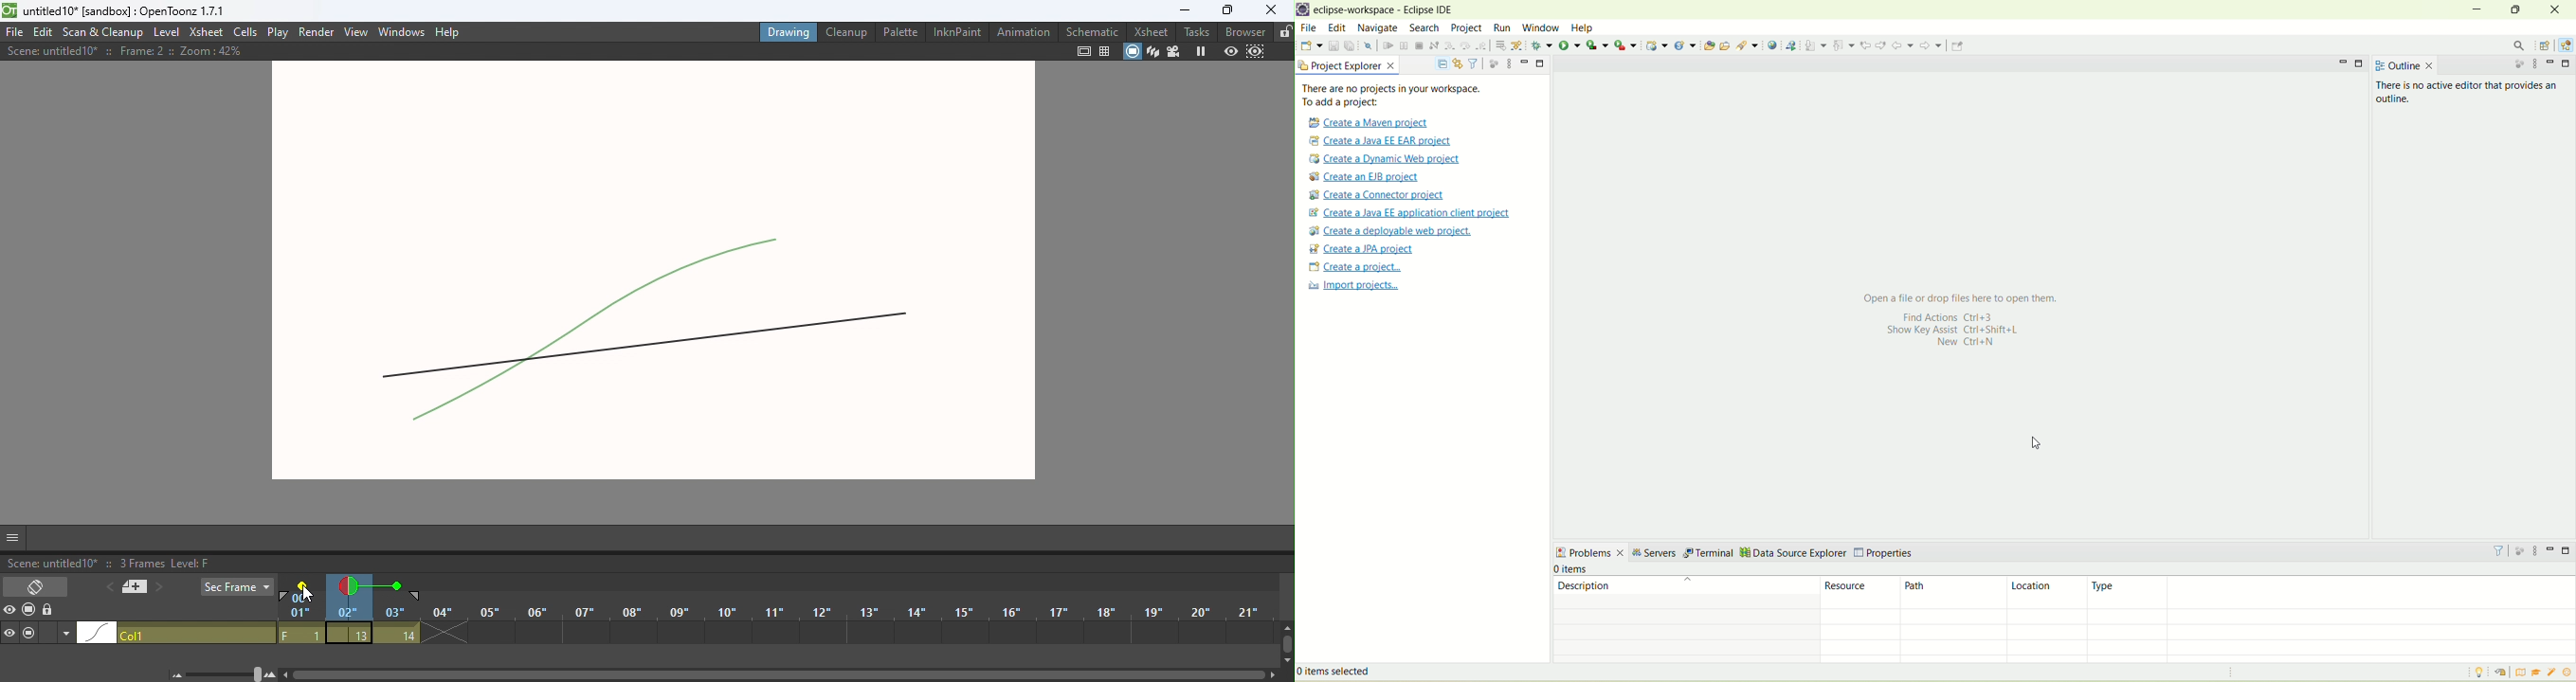  Describe the element at coordinates (1282, 32) in the screenshot. I see `Lock rooms tab` at that location.